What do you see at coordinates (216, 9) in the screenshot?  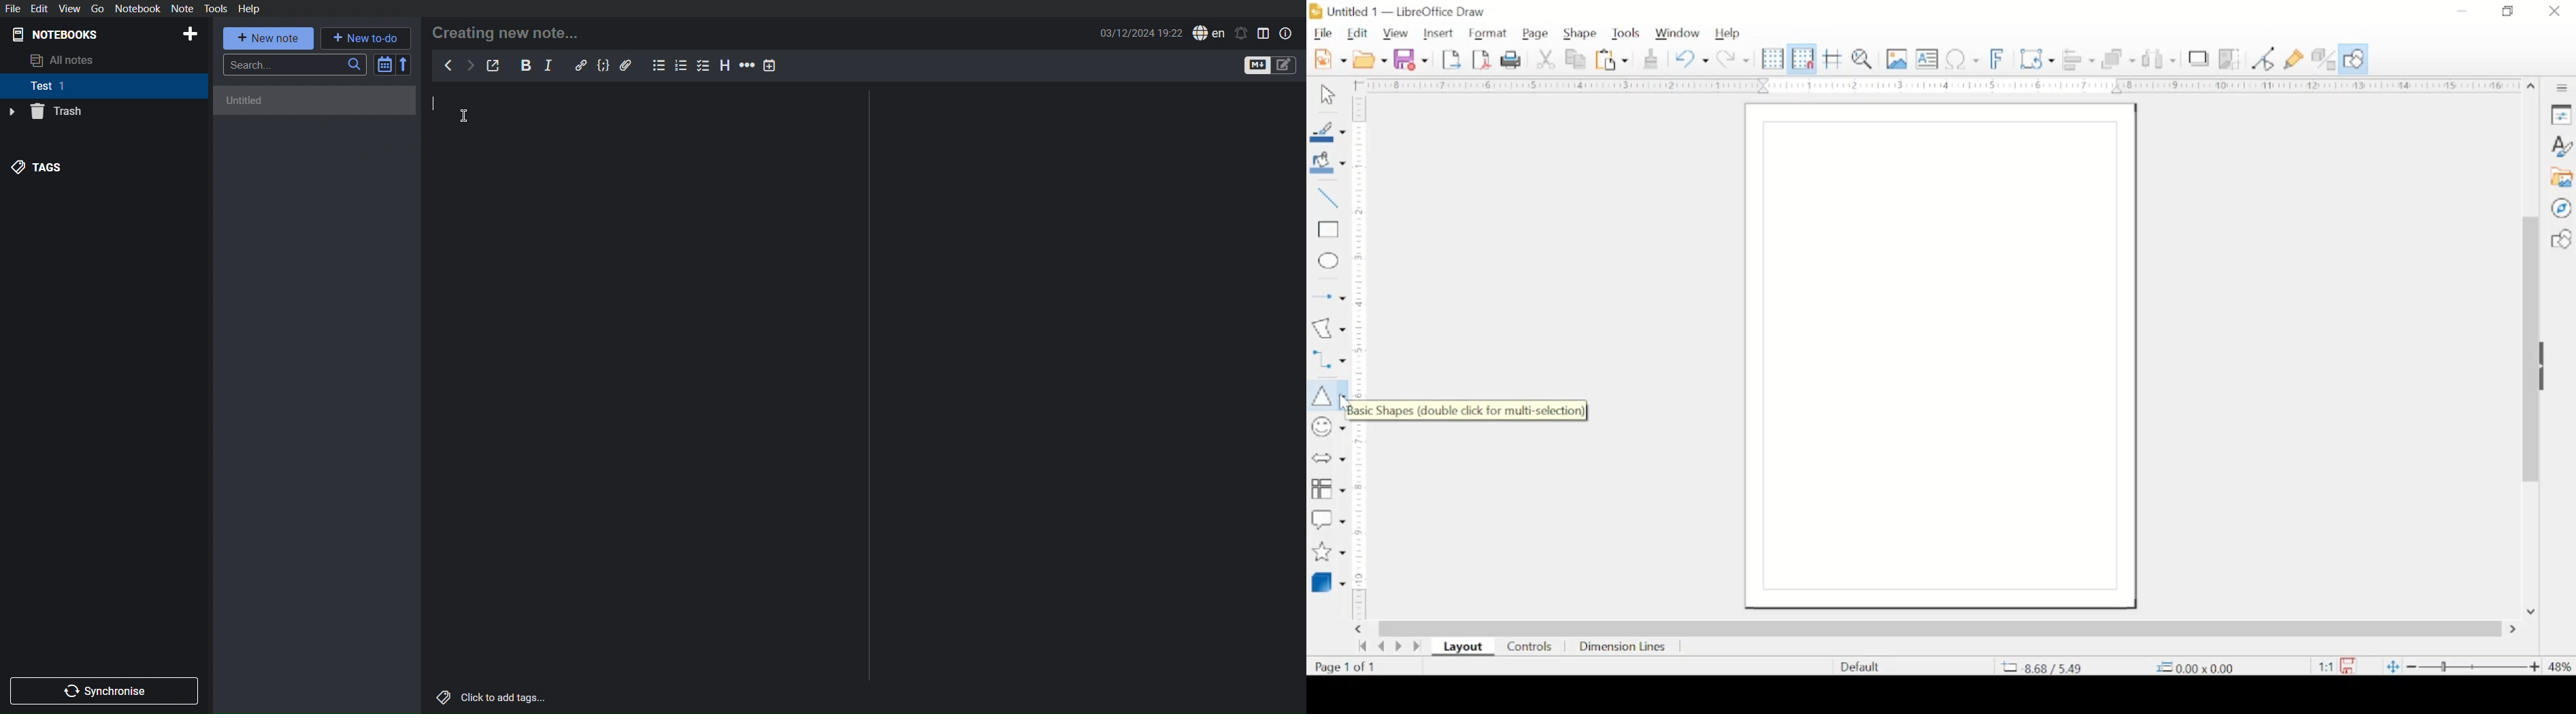 I see `Tools` at bounding box center [216, 9].